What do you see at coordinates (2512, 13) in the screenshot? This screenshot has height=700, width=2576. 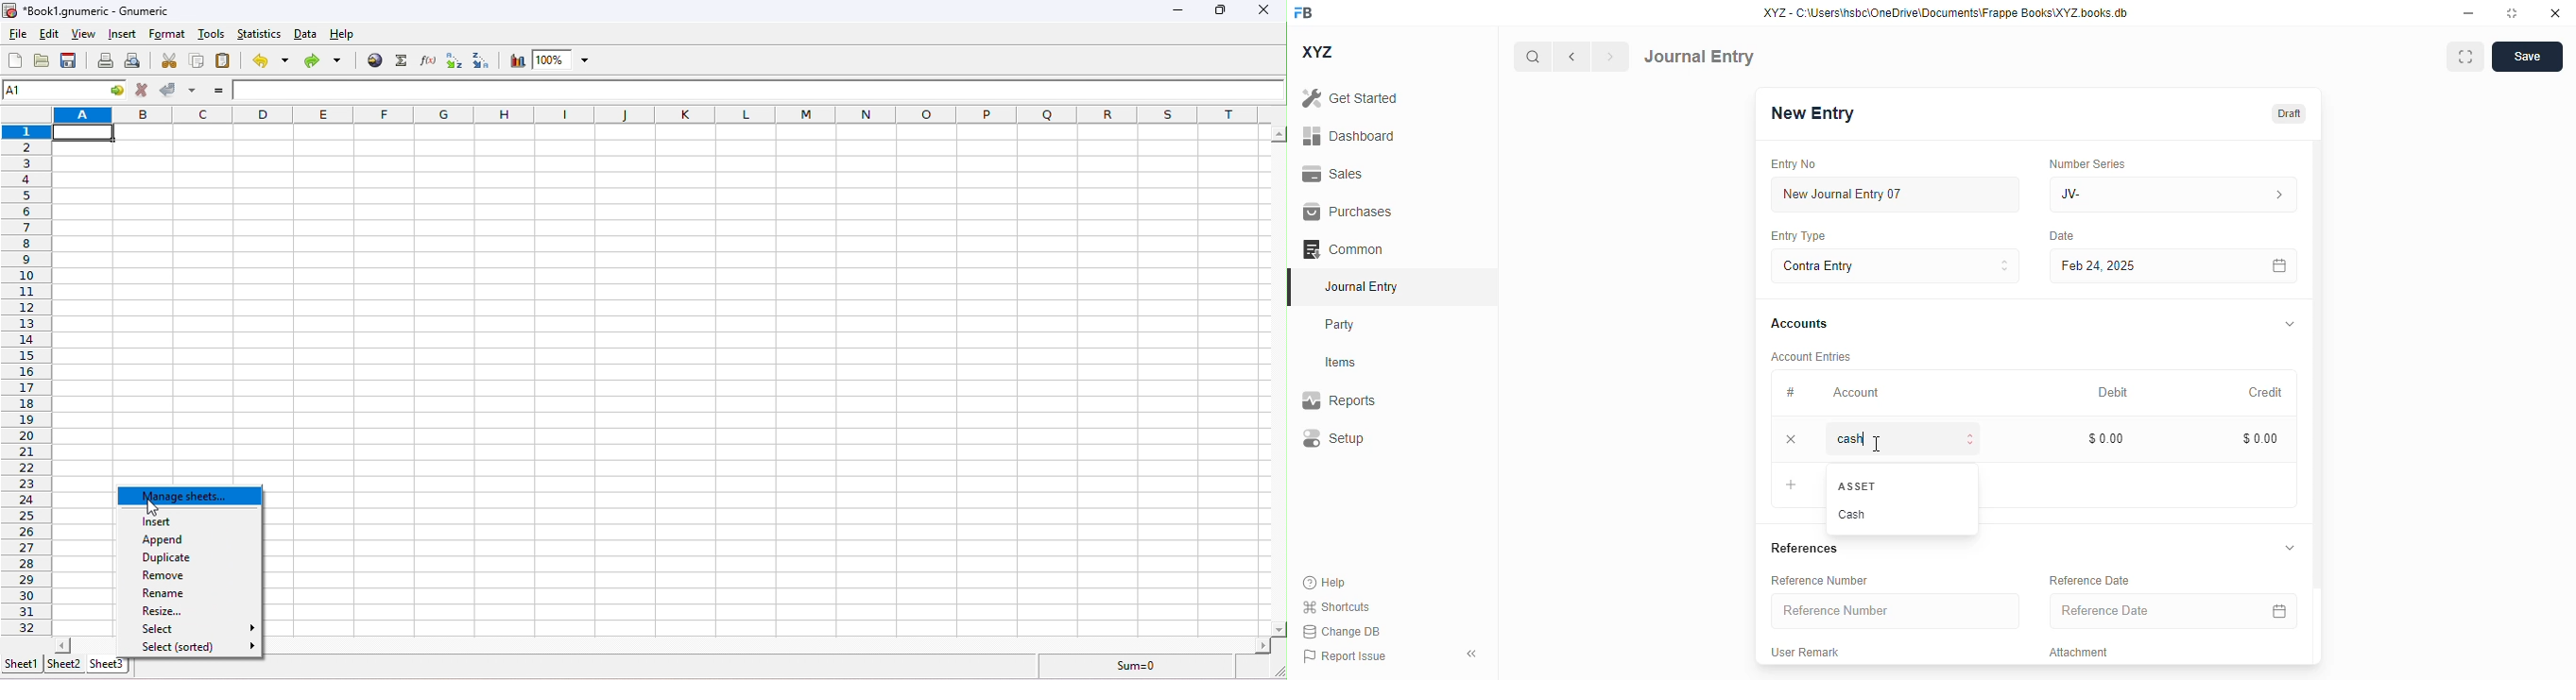 I see `toggle maximize` at bounding box center [2512, 13].